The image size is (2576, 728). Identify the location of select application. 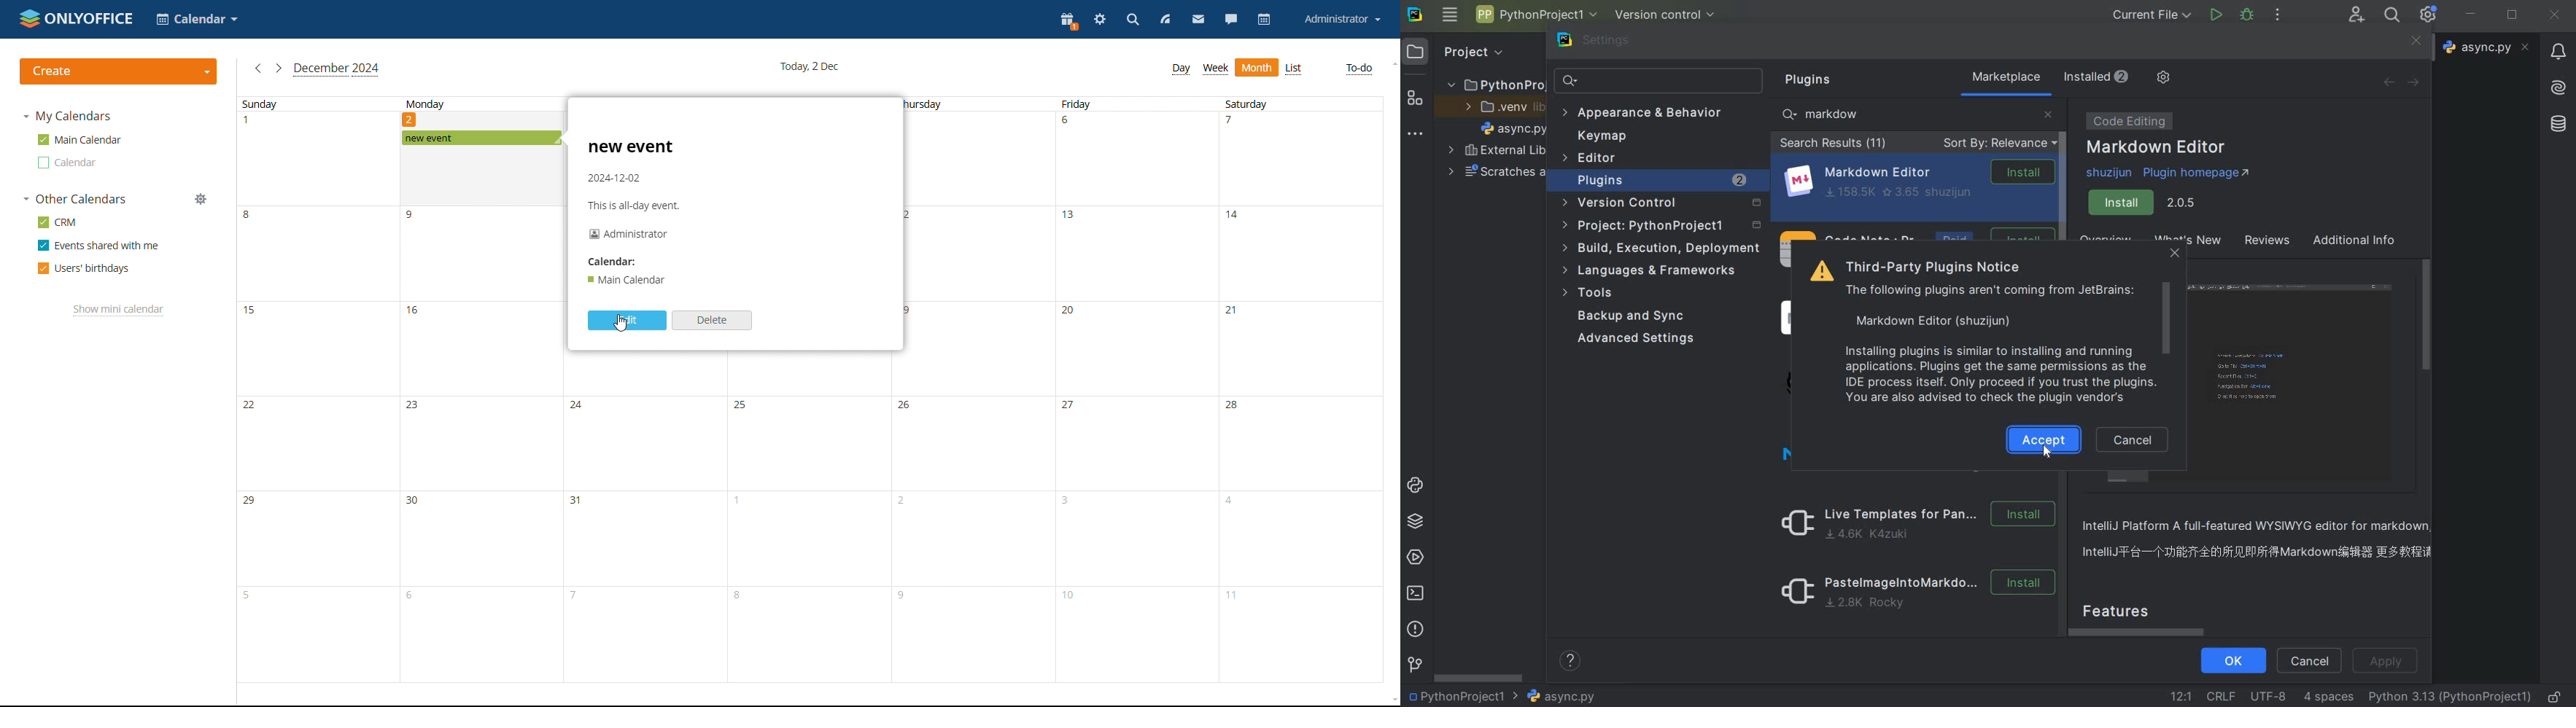
(197, 20).